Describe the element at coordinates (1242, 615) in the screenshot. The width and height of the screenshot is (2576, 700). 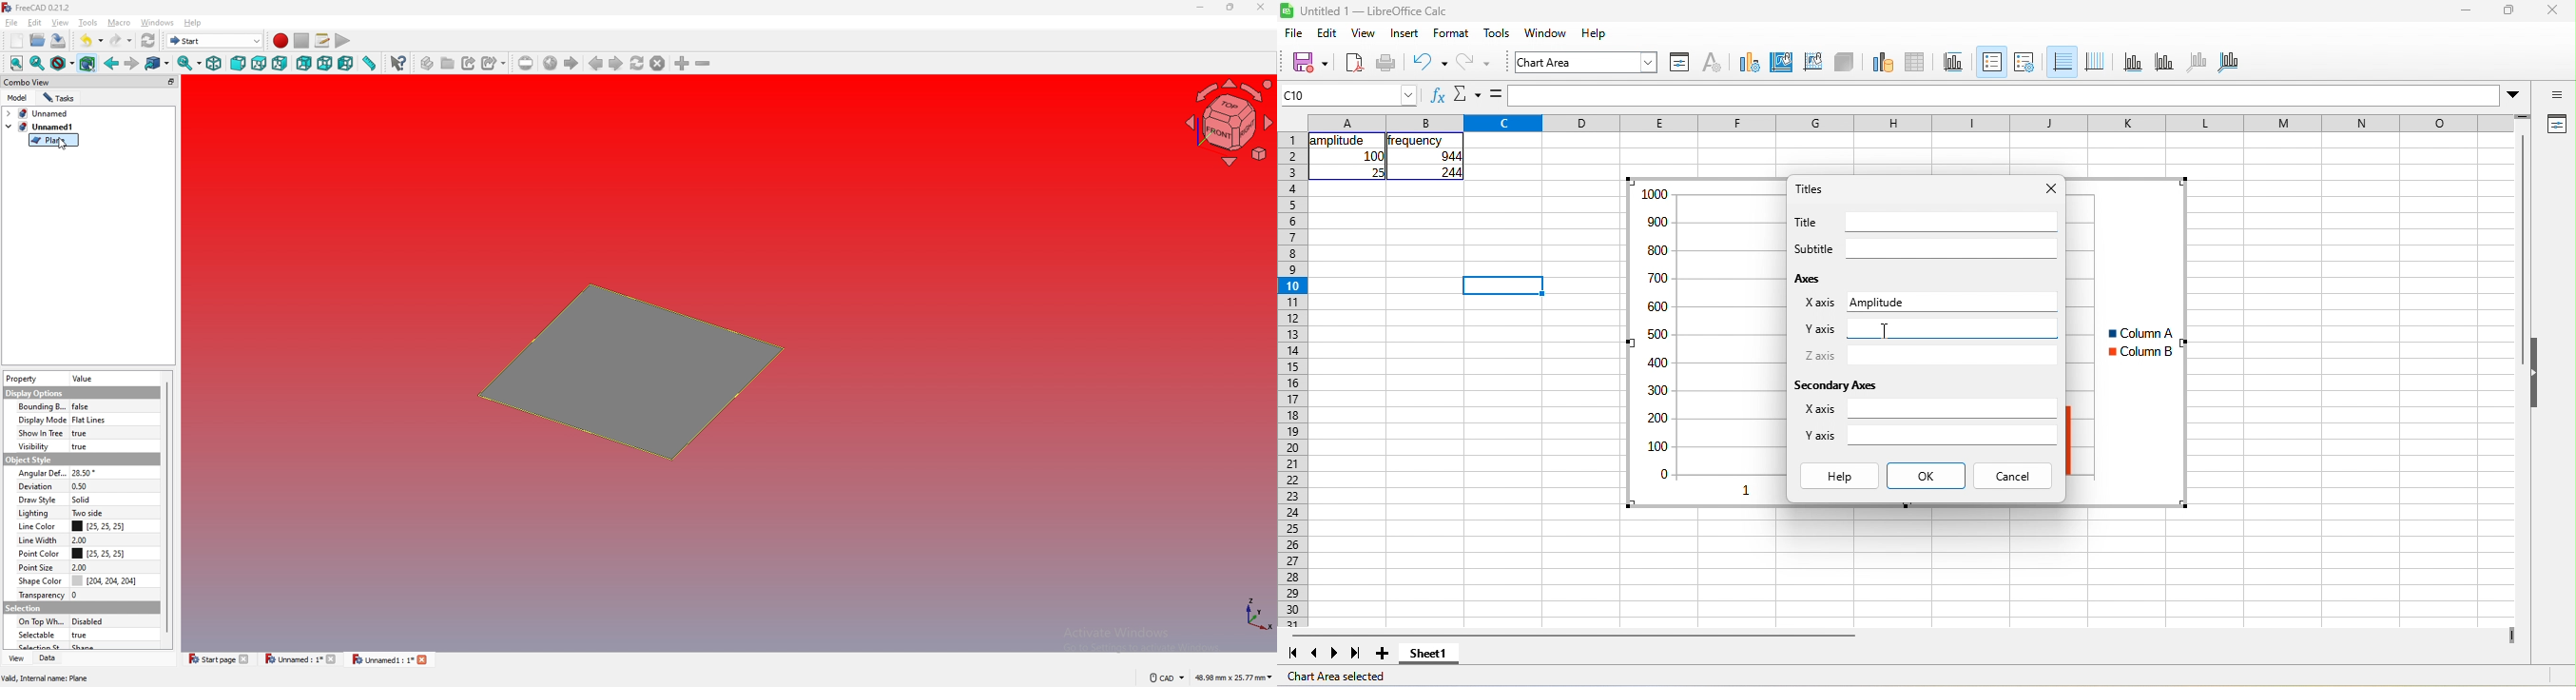
I see `xyz coordinates` at that location.